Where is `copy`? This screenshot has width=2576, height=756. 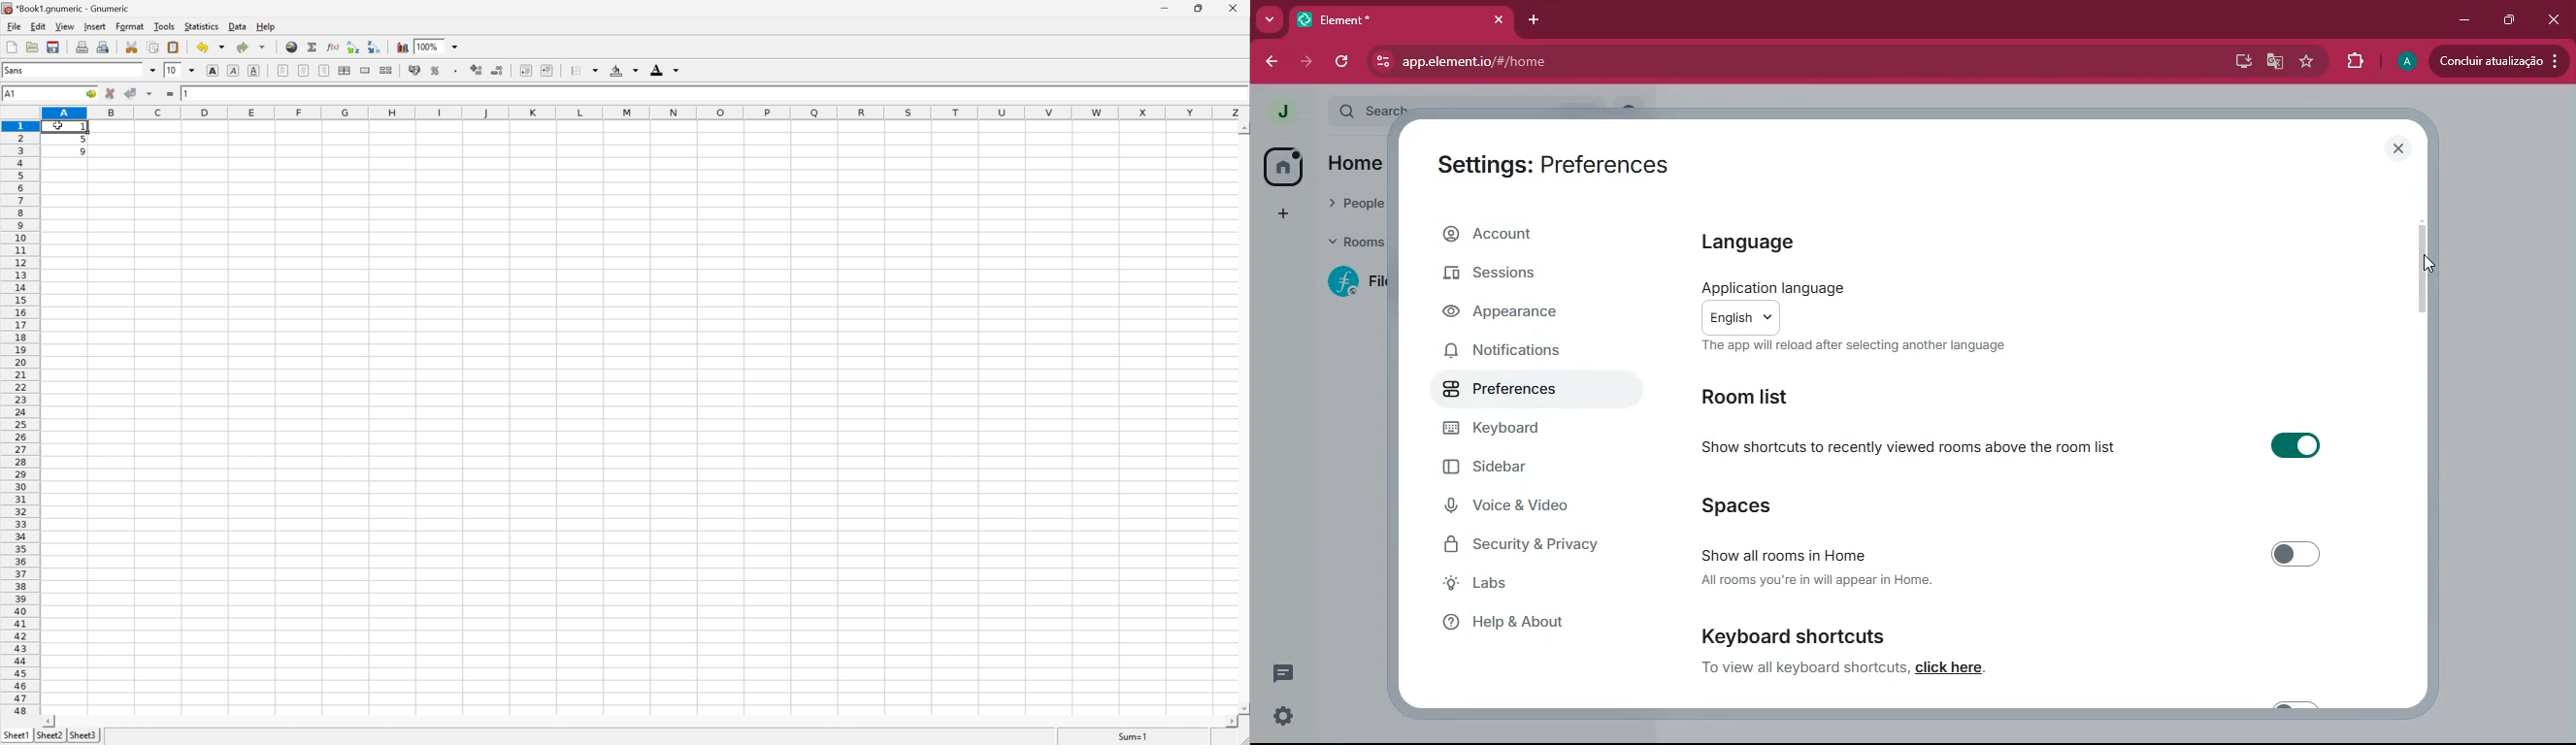
copy is located at coordinates (152, 47).